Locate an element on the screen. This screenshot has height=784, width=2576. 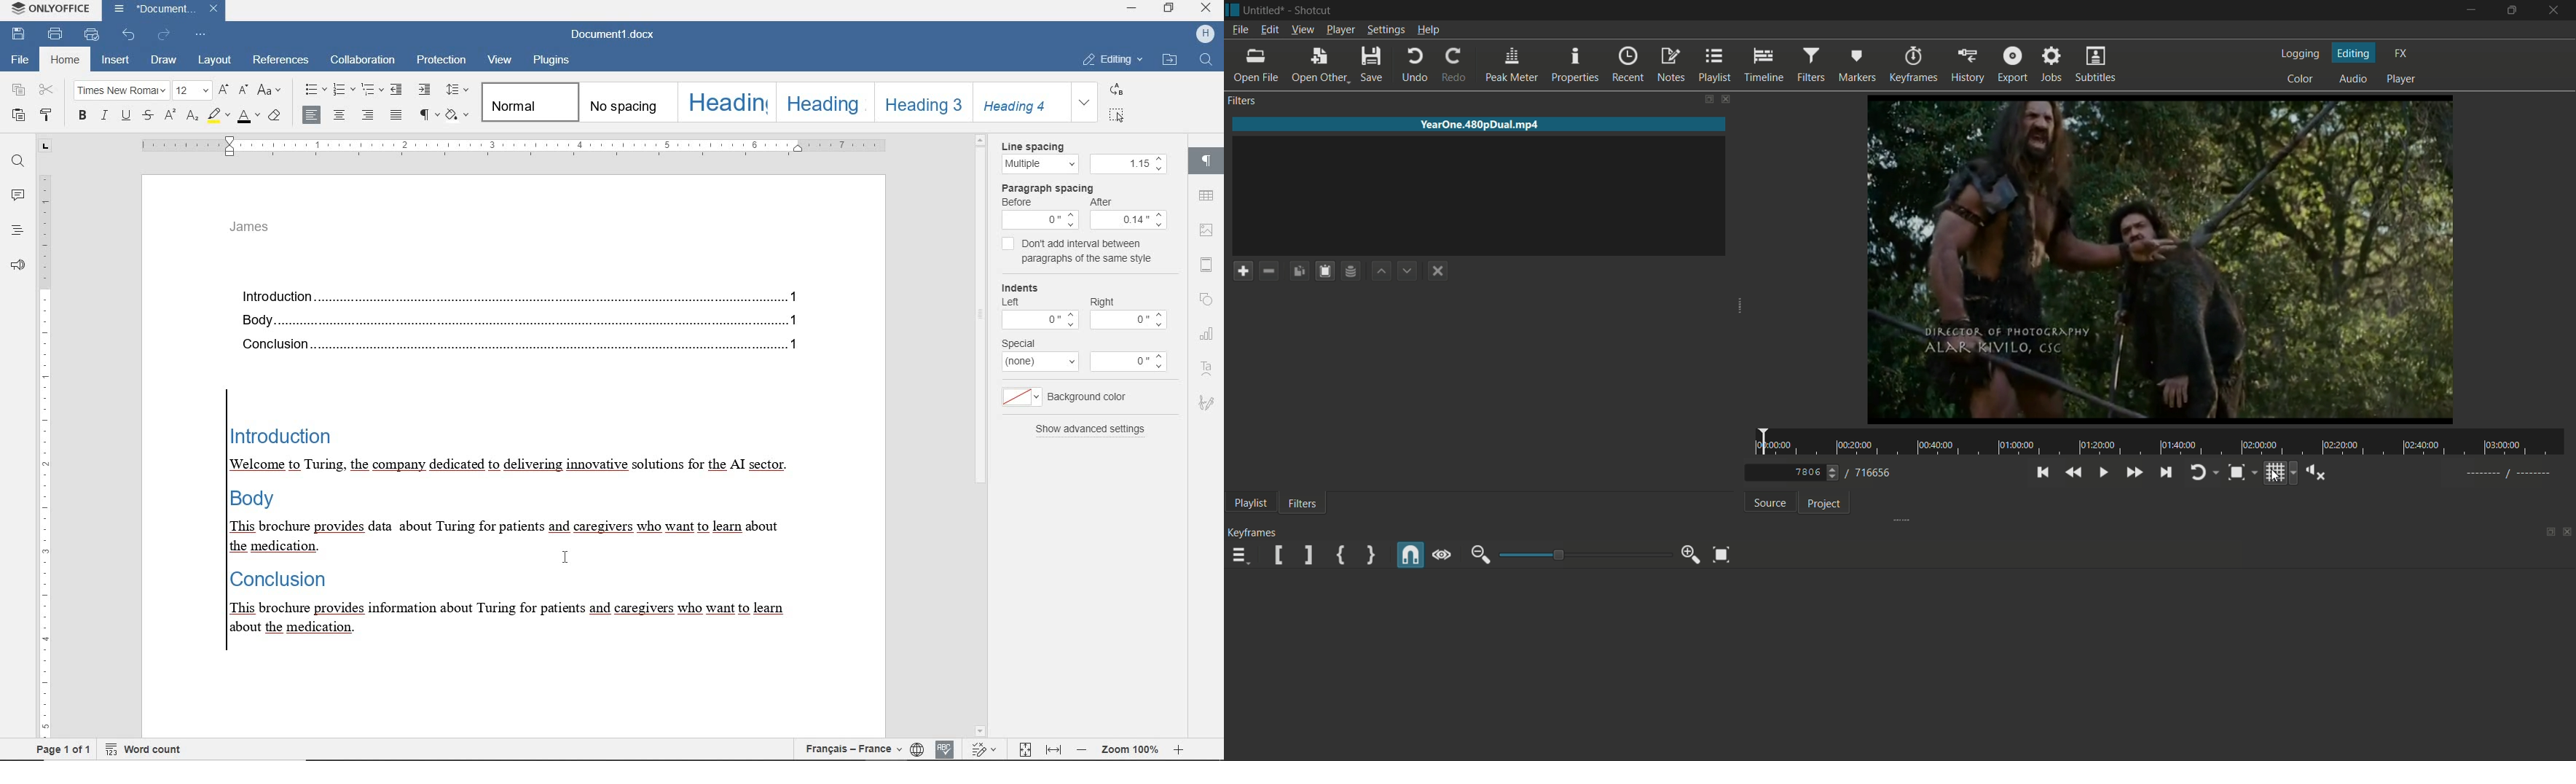
editing is located at coordinates (1113, 60).